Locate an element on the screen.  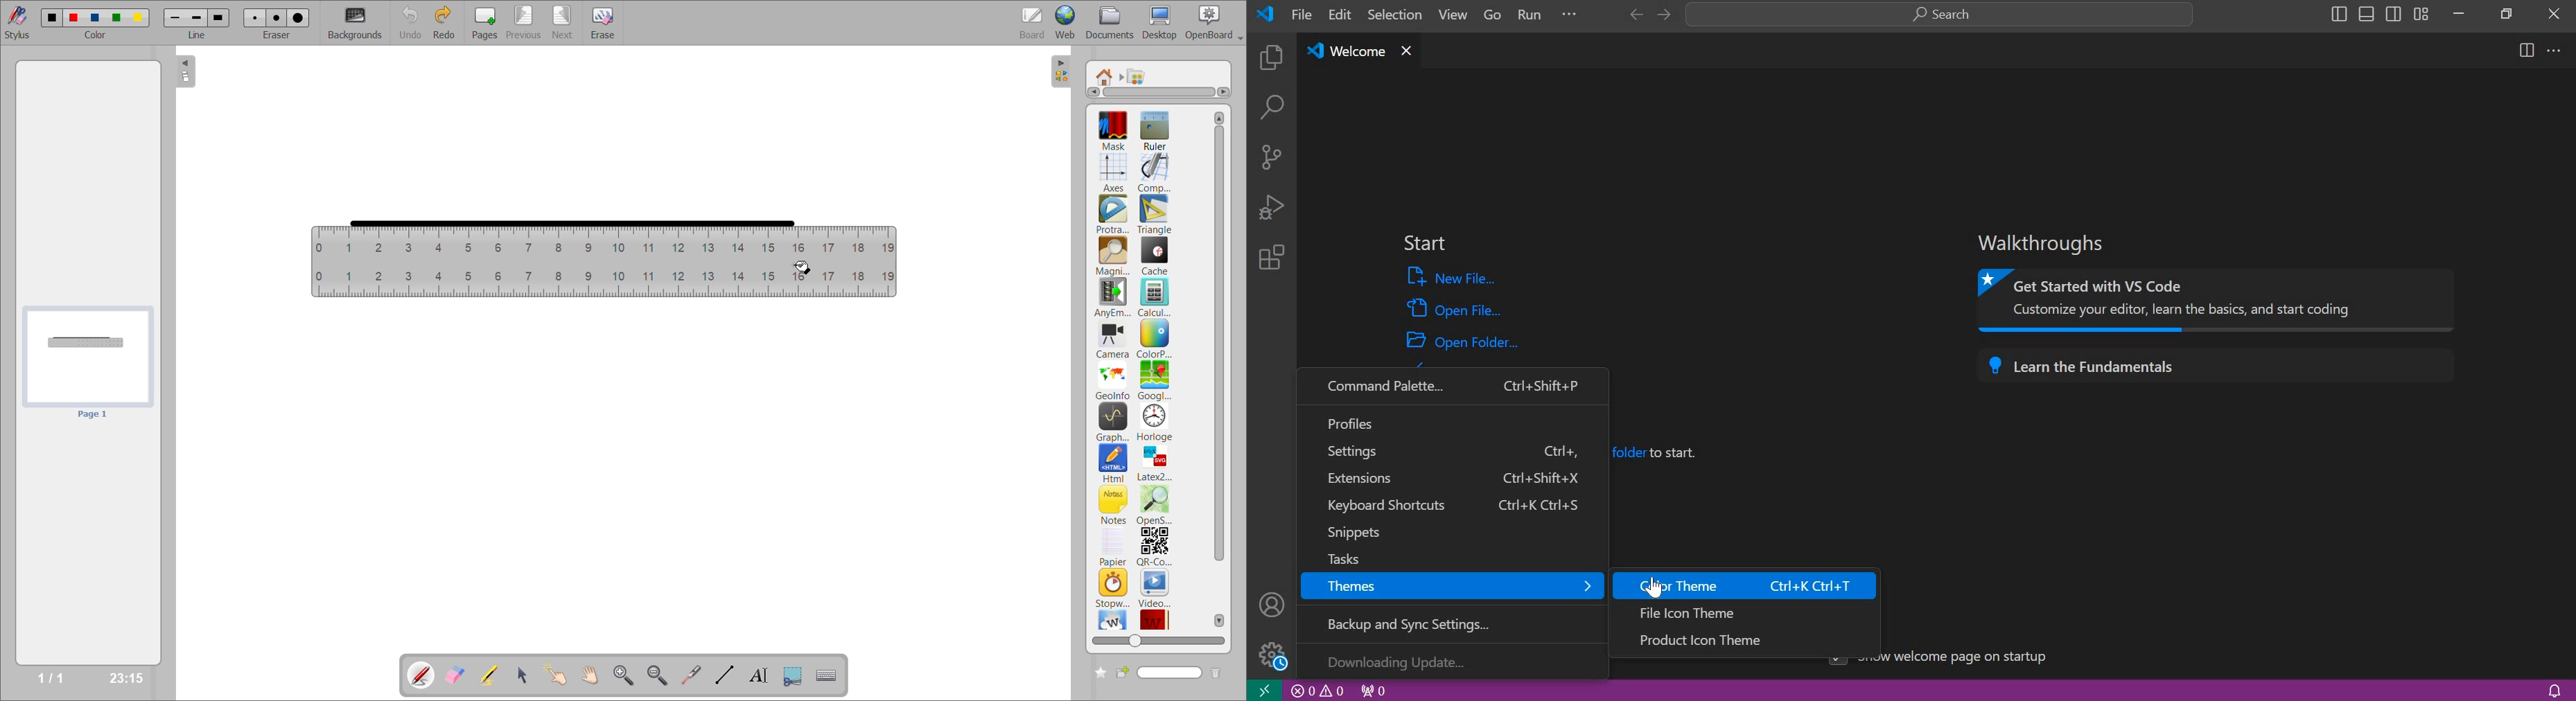
accounts is located at coordinates (1273, 603).